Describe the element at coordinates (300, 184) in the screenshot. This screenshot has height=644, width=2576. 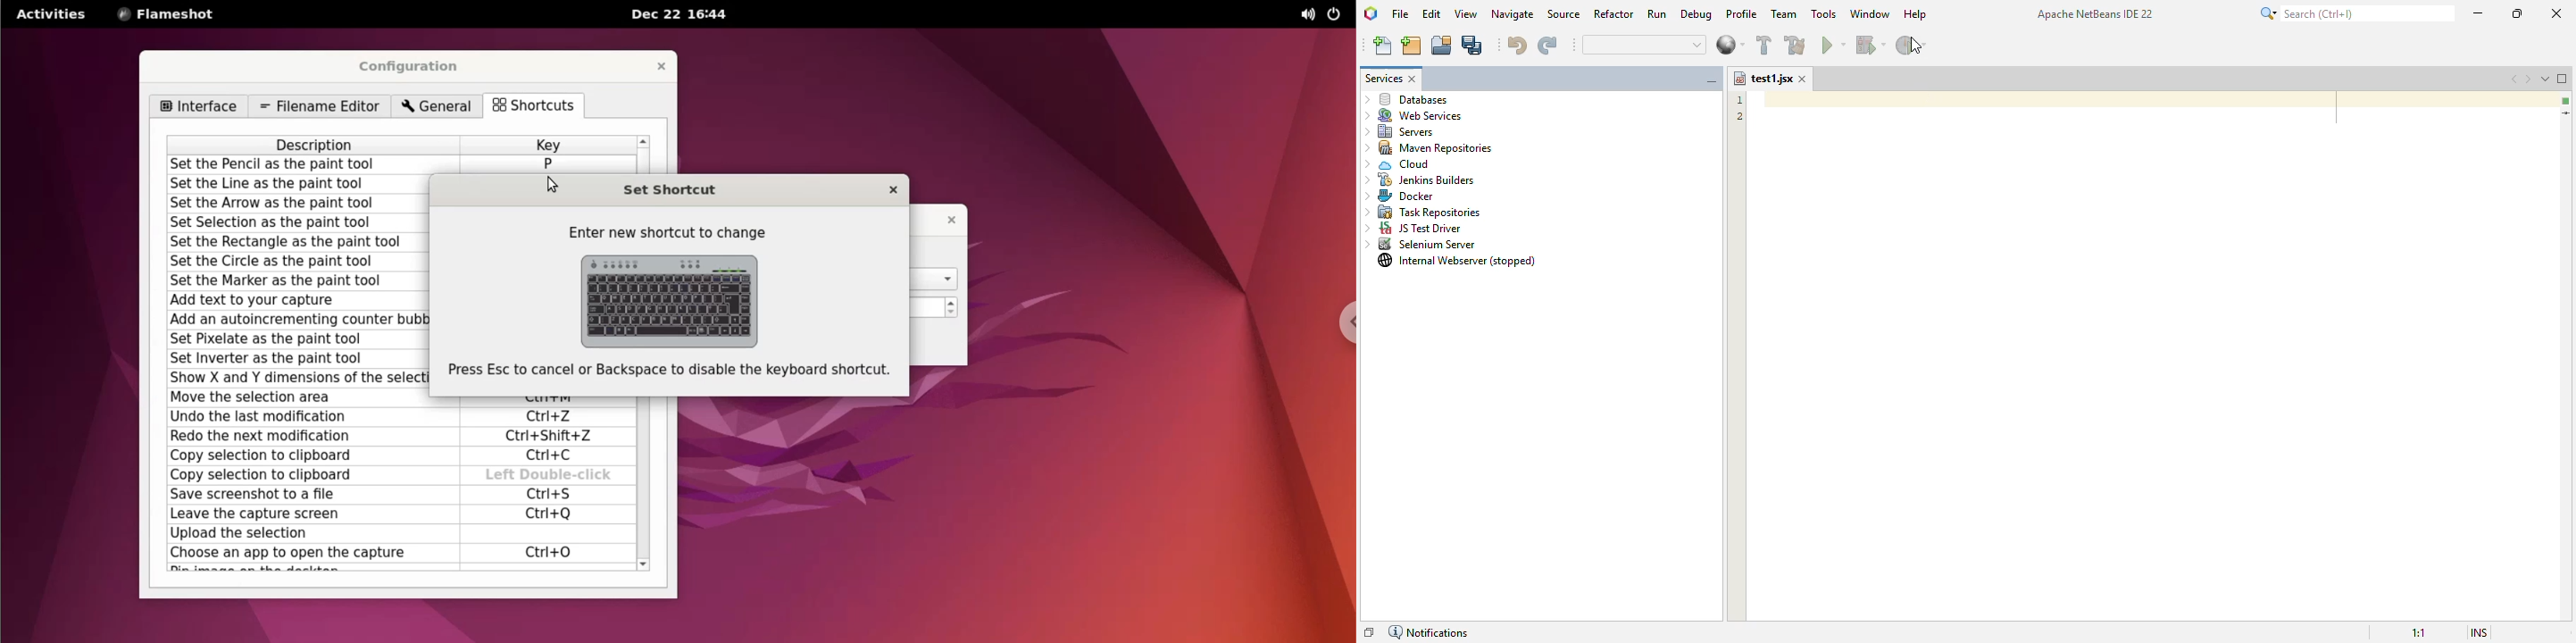
I see `set the line as the paint tool` at that location.